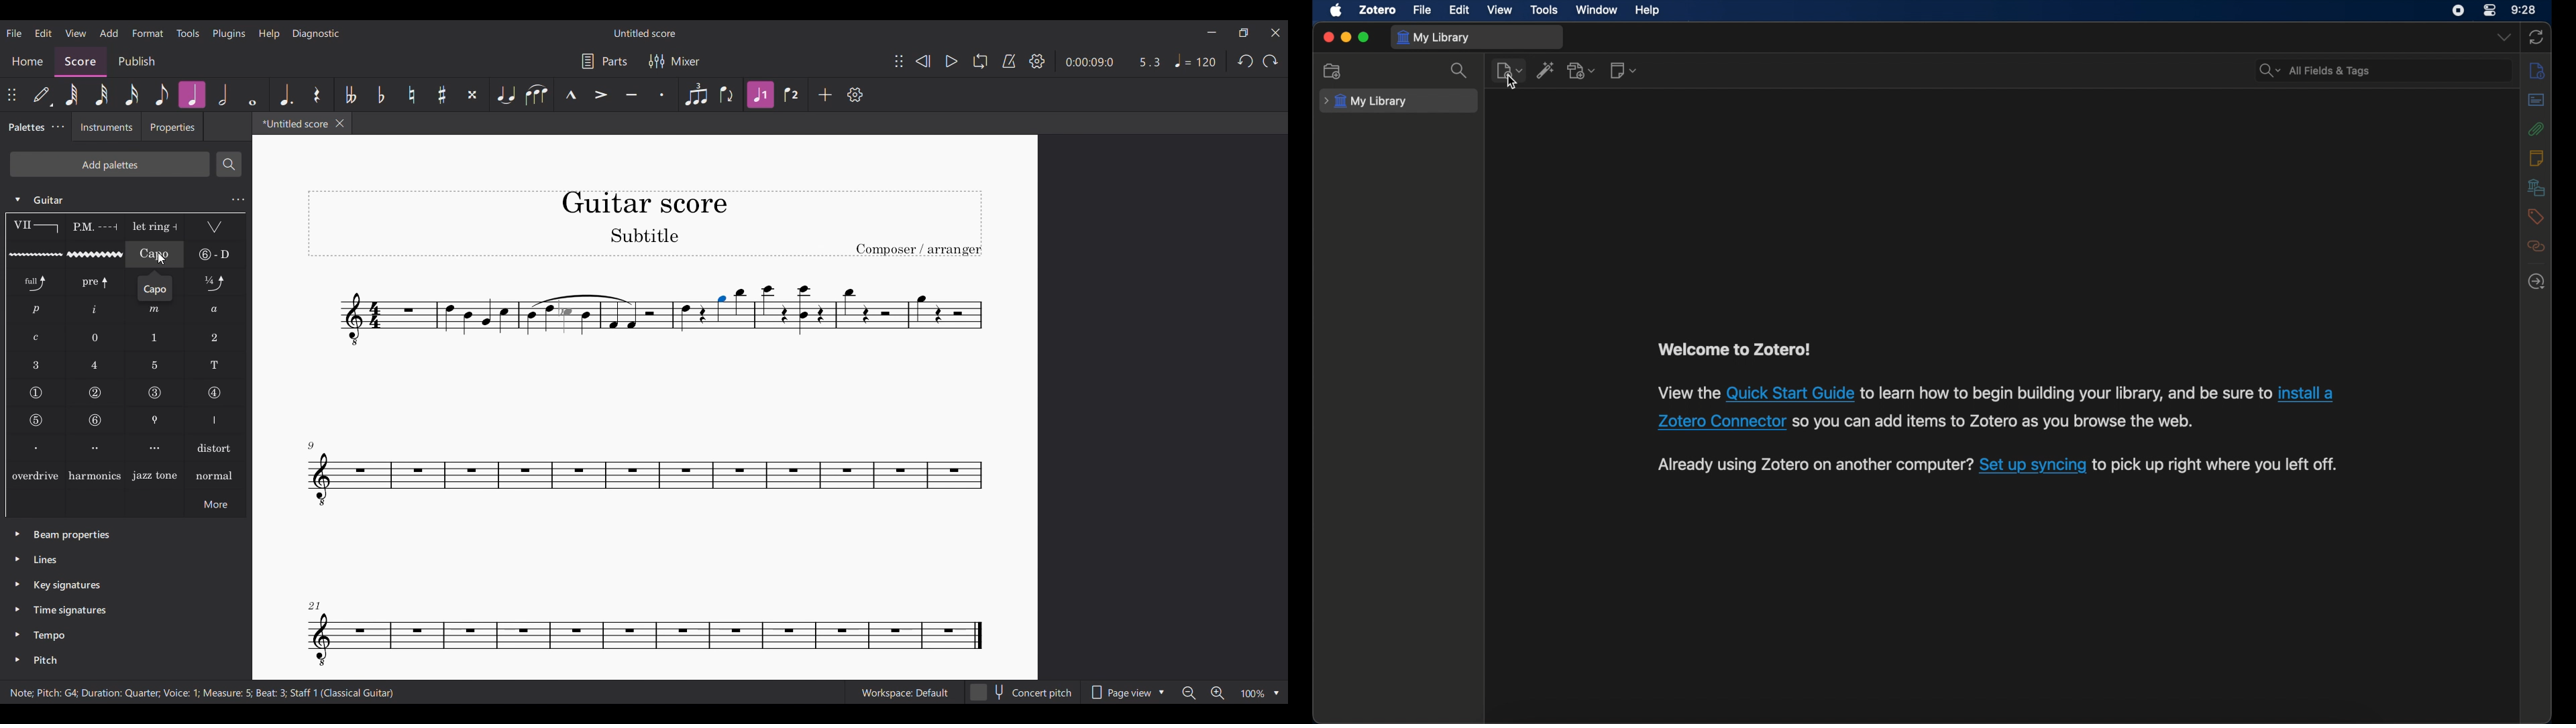 Image resolution: width=2576 pixels, height=728 pixels. Describe the element at coordinates (899, 61) in the screenshot. I see `Change position` at that location.